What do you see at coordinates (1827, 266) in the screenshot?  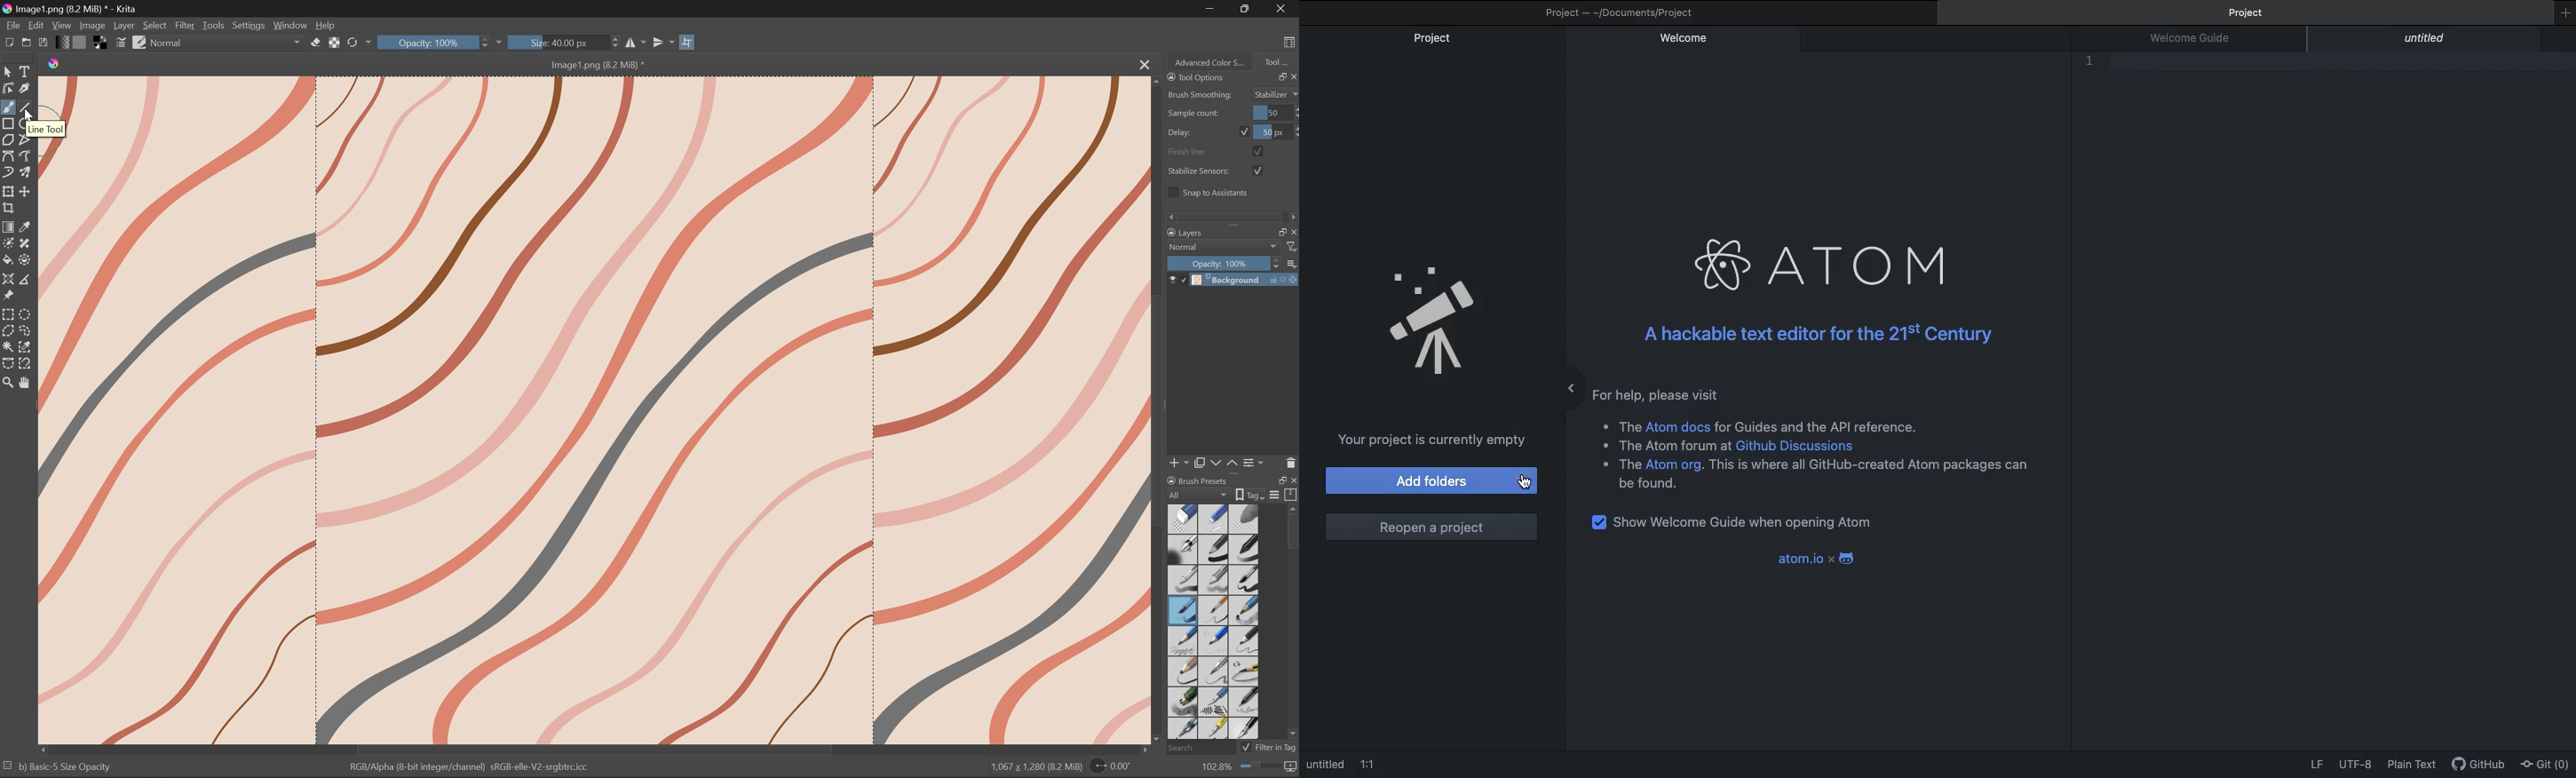 I see `Atom` at bounding box center [1827, 266].